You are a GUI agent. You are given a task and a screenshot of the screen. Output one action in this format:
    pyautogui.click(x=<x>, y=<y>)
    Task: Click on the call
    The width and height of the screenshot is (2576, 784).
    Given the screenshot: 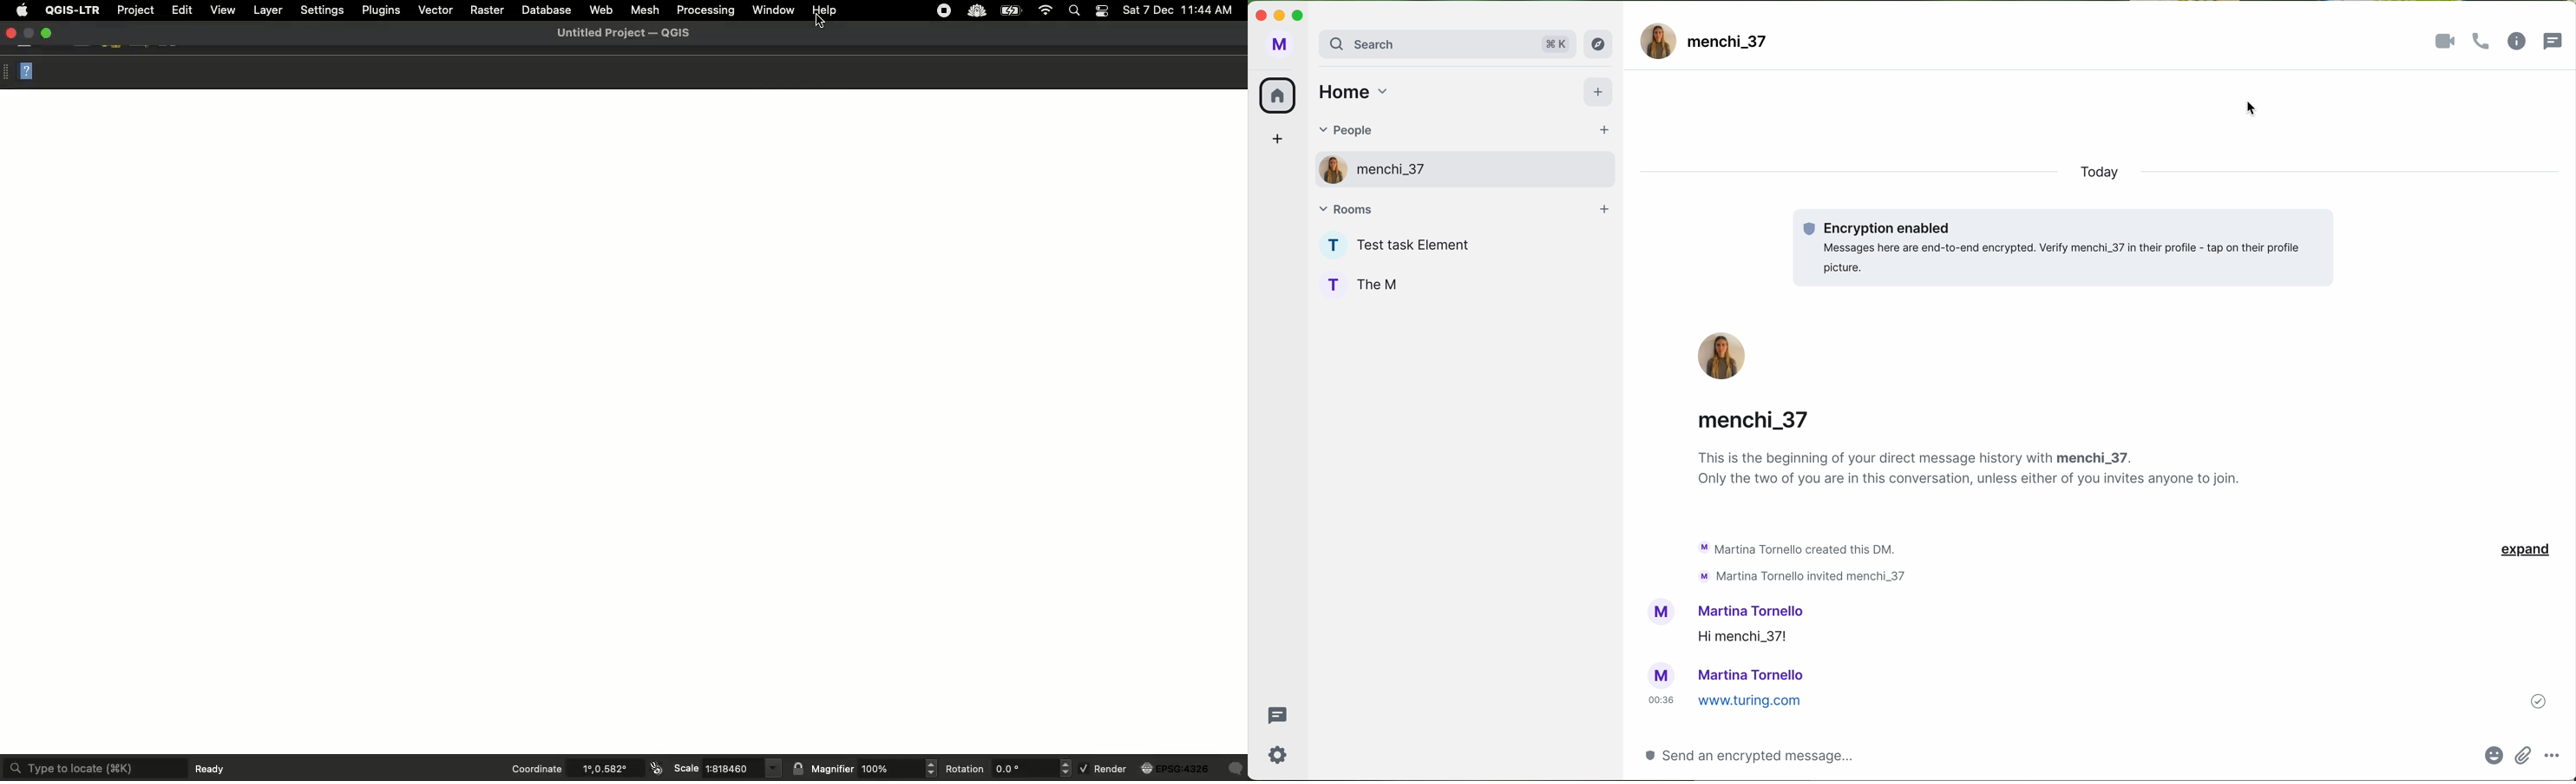 What is the action you would take?
    pyautogui.click(x=2484, y=42)
    